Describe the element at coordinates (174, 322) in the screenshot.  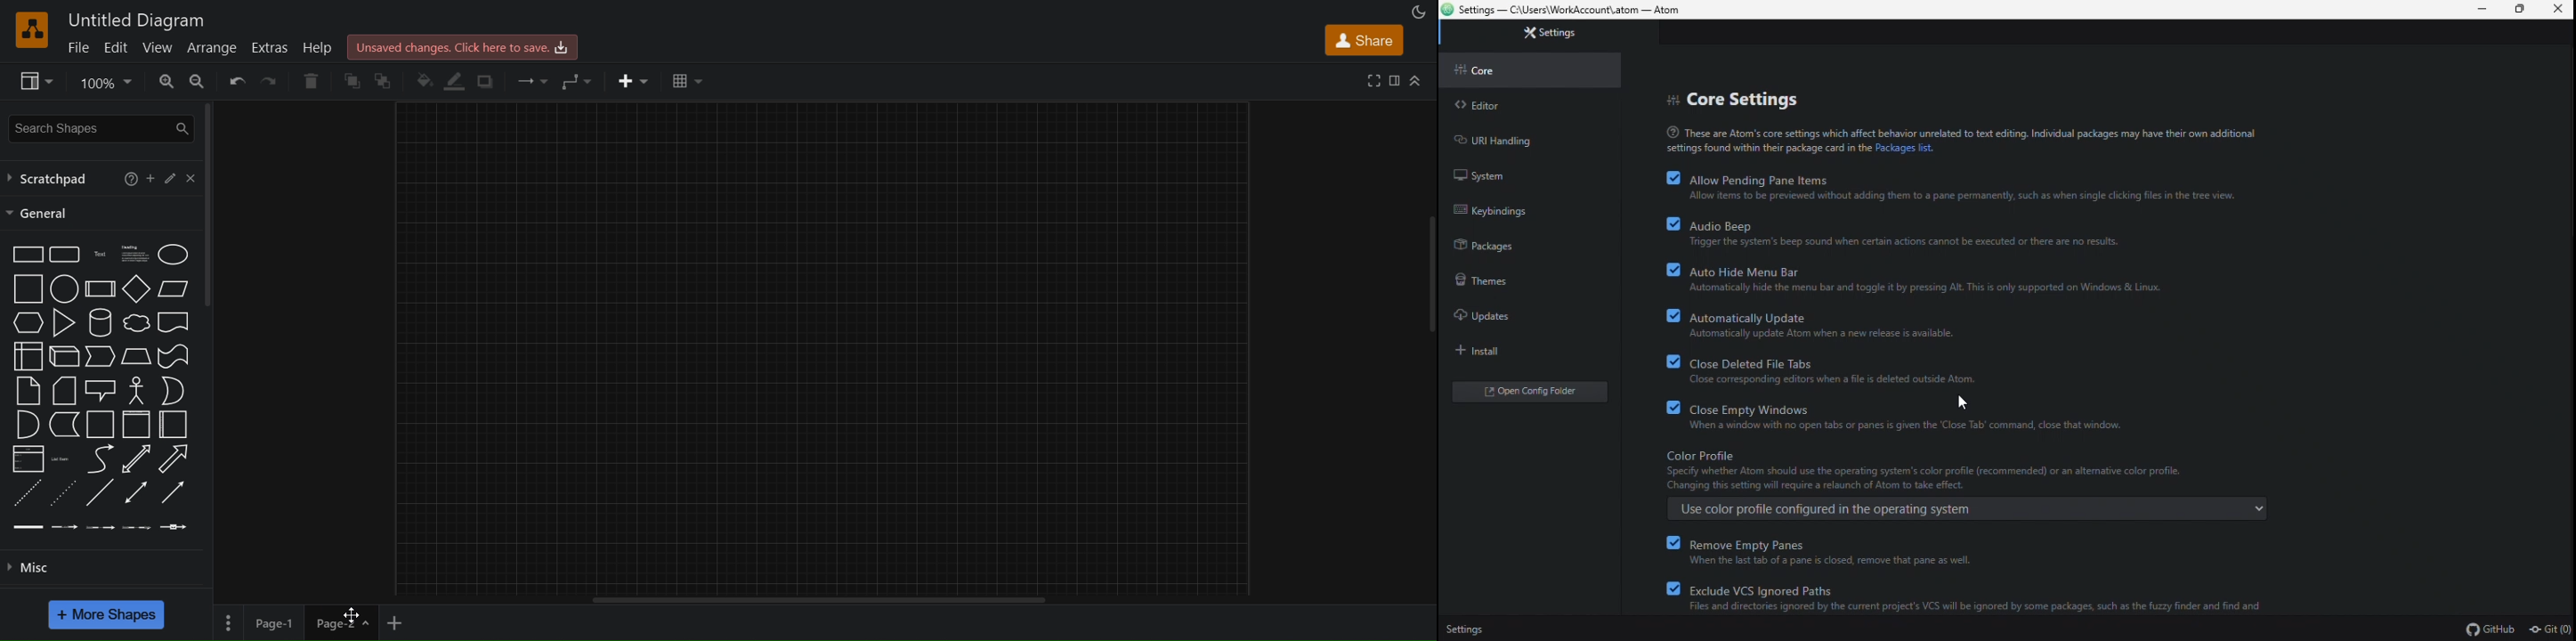
I see `document` at that location.